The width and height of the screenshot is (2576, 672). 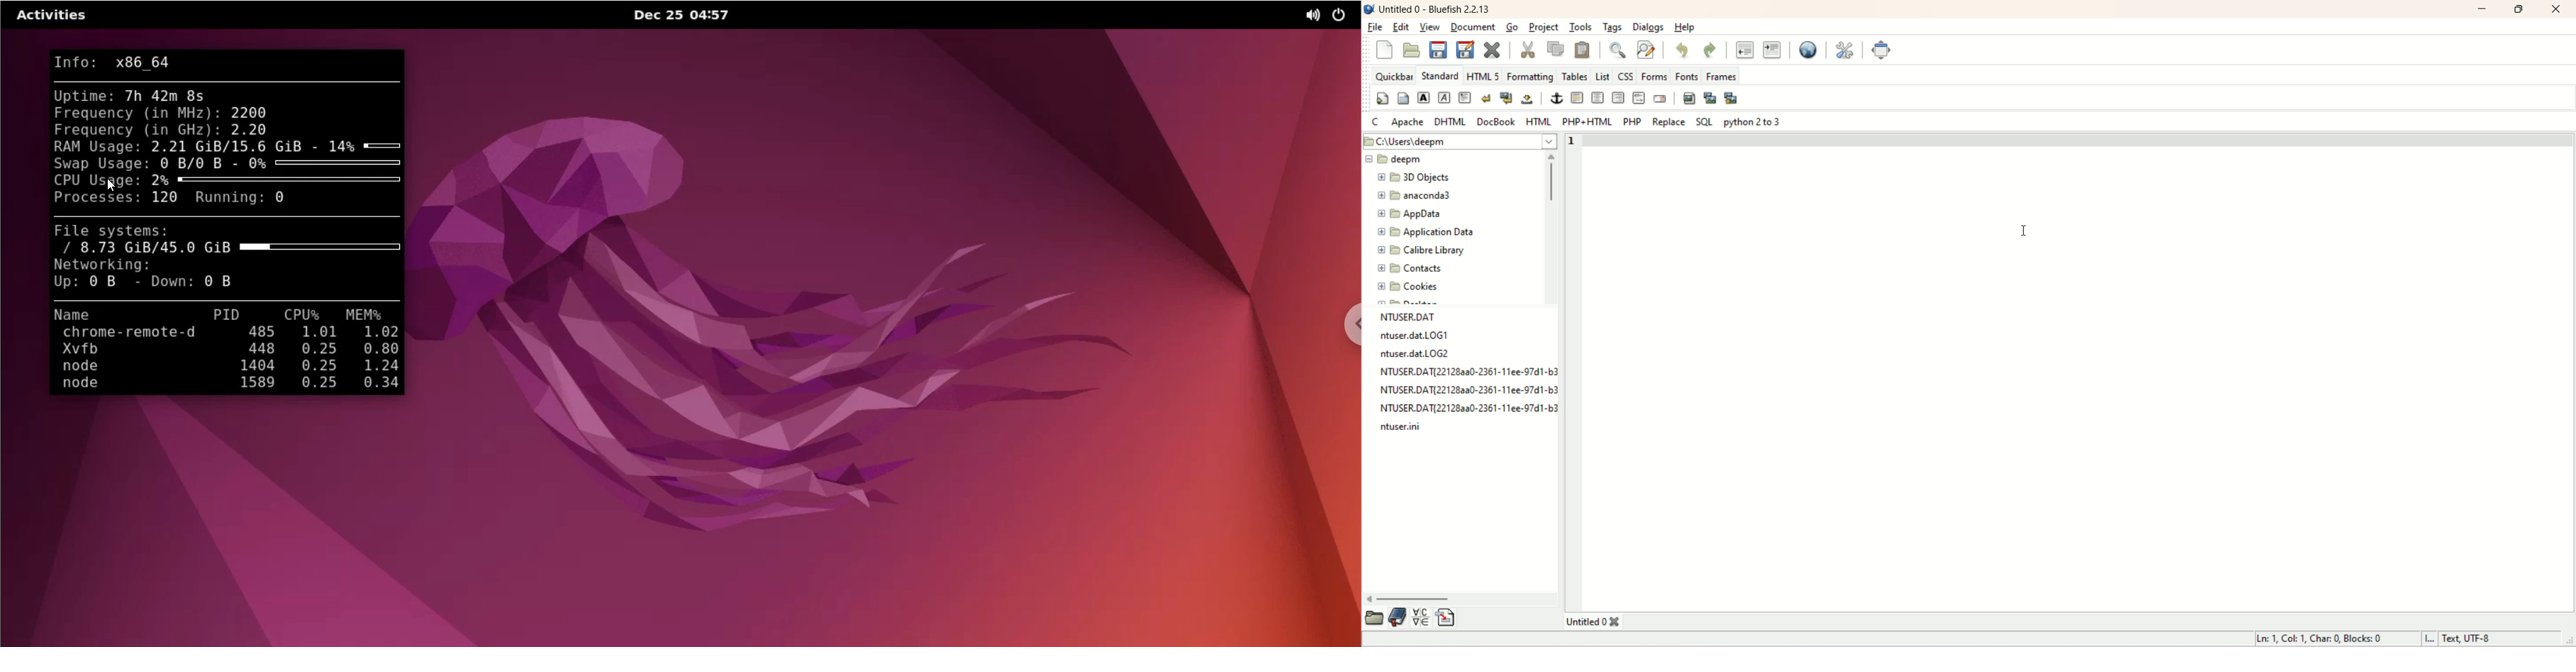 What do you see at coordinates (1419, 316) in the screenshot?
I see `file` at bounding box center [1419, 316].